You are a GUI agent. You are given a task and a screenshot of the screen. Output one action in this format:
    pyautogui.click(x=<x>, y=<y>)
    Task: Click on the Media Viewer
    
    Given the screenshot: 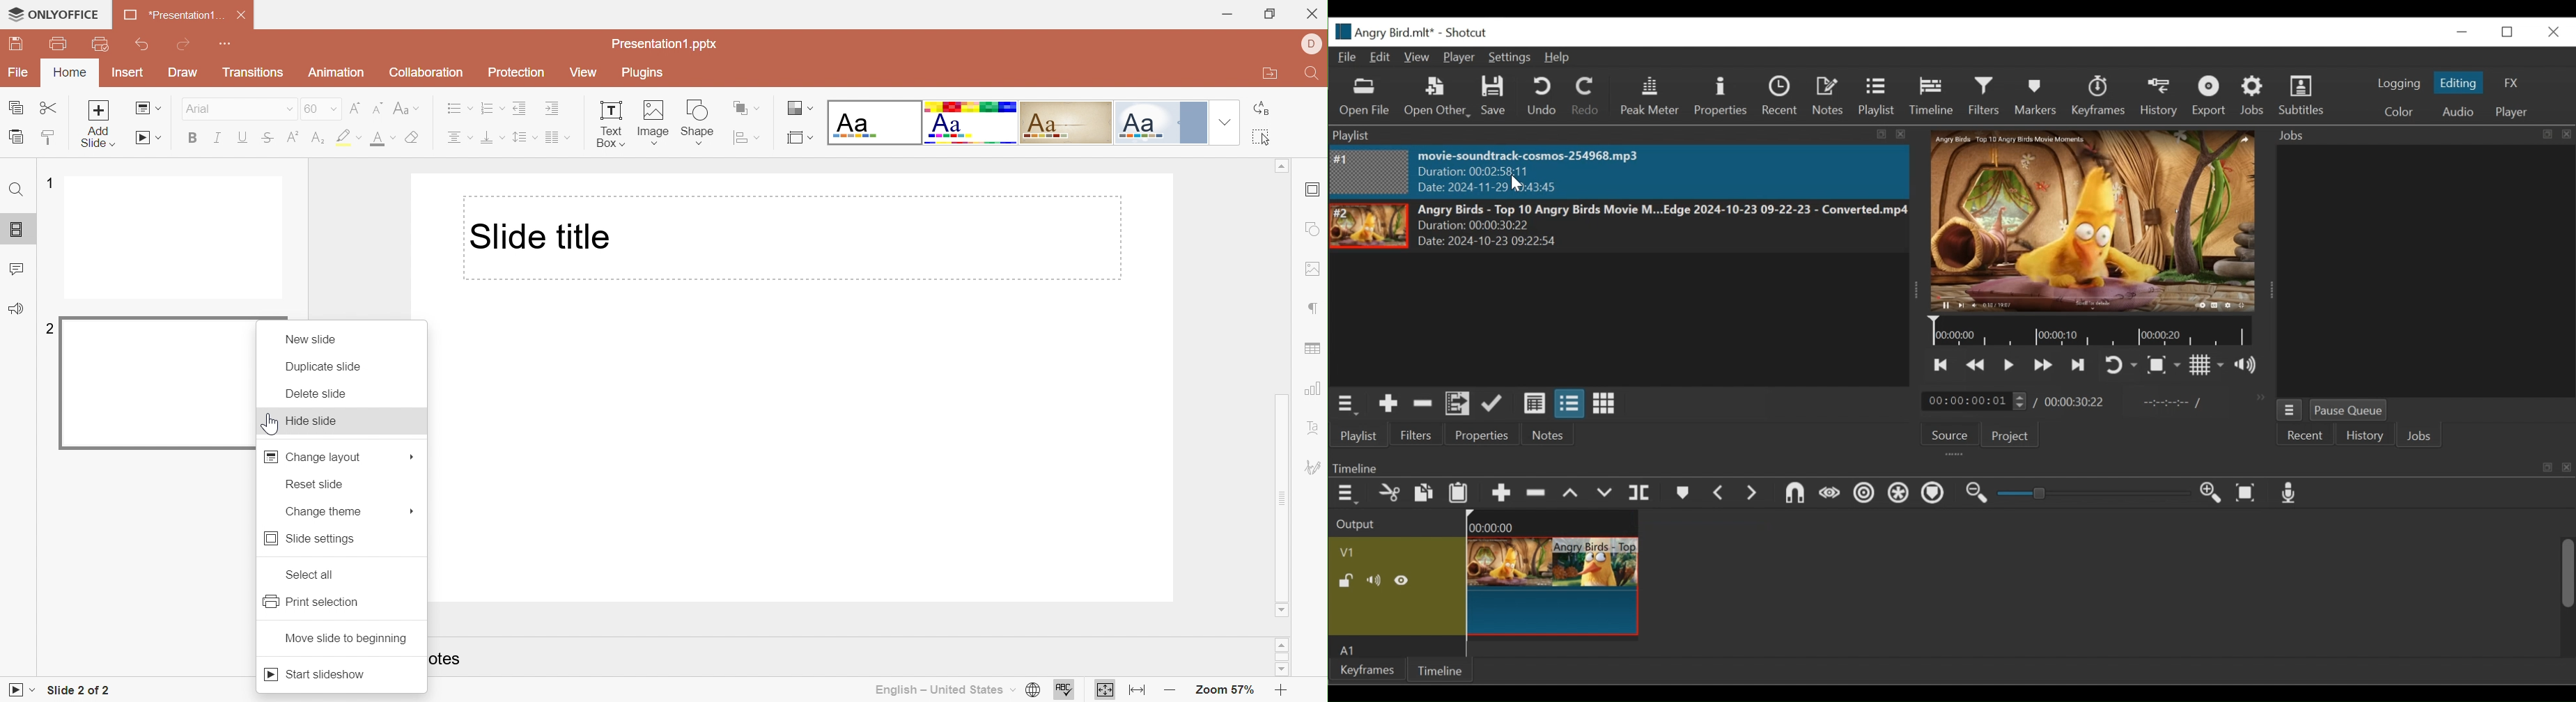 What is the action you would take?
    pyautogui.click(x=2087, y=220)
    